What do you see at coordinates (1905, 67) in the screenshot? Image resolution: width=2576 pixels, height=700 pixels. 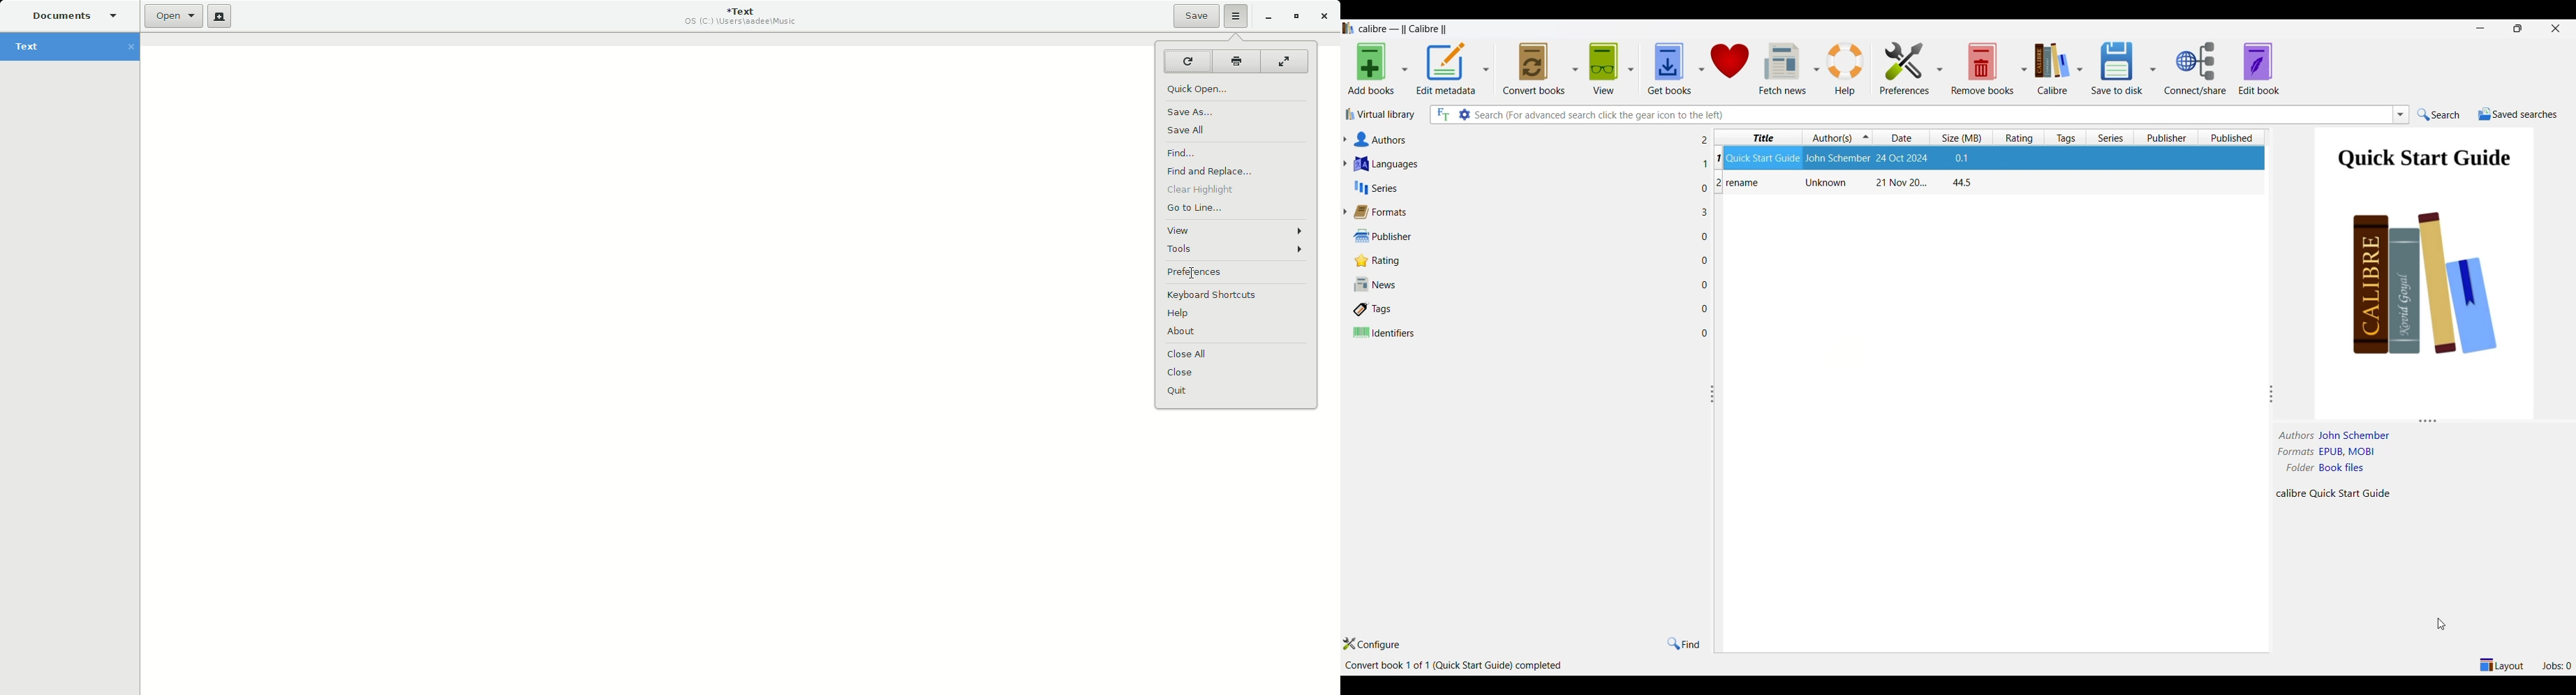 I see `Preferences` at bounding box center [1905, 67].